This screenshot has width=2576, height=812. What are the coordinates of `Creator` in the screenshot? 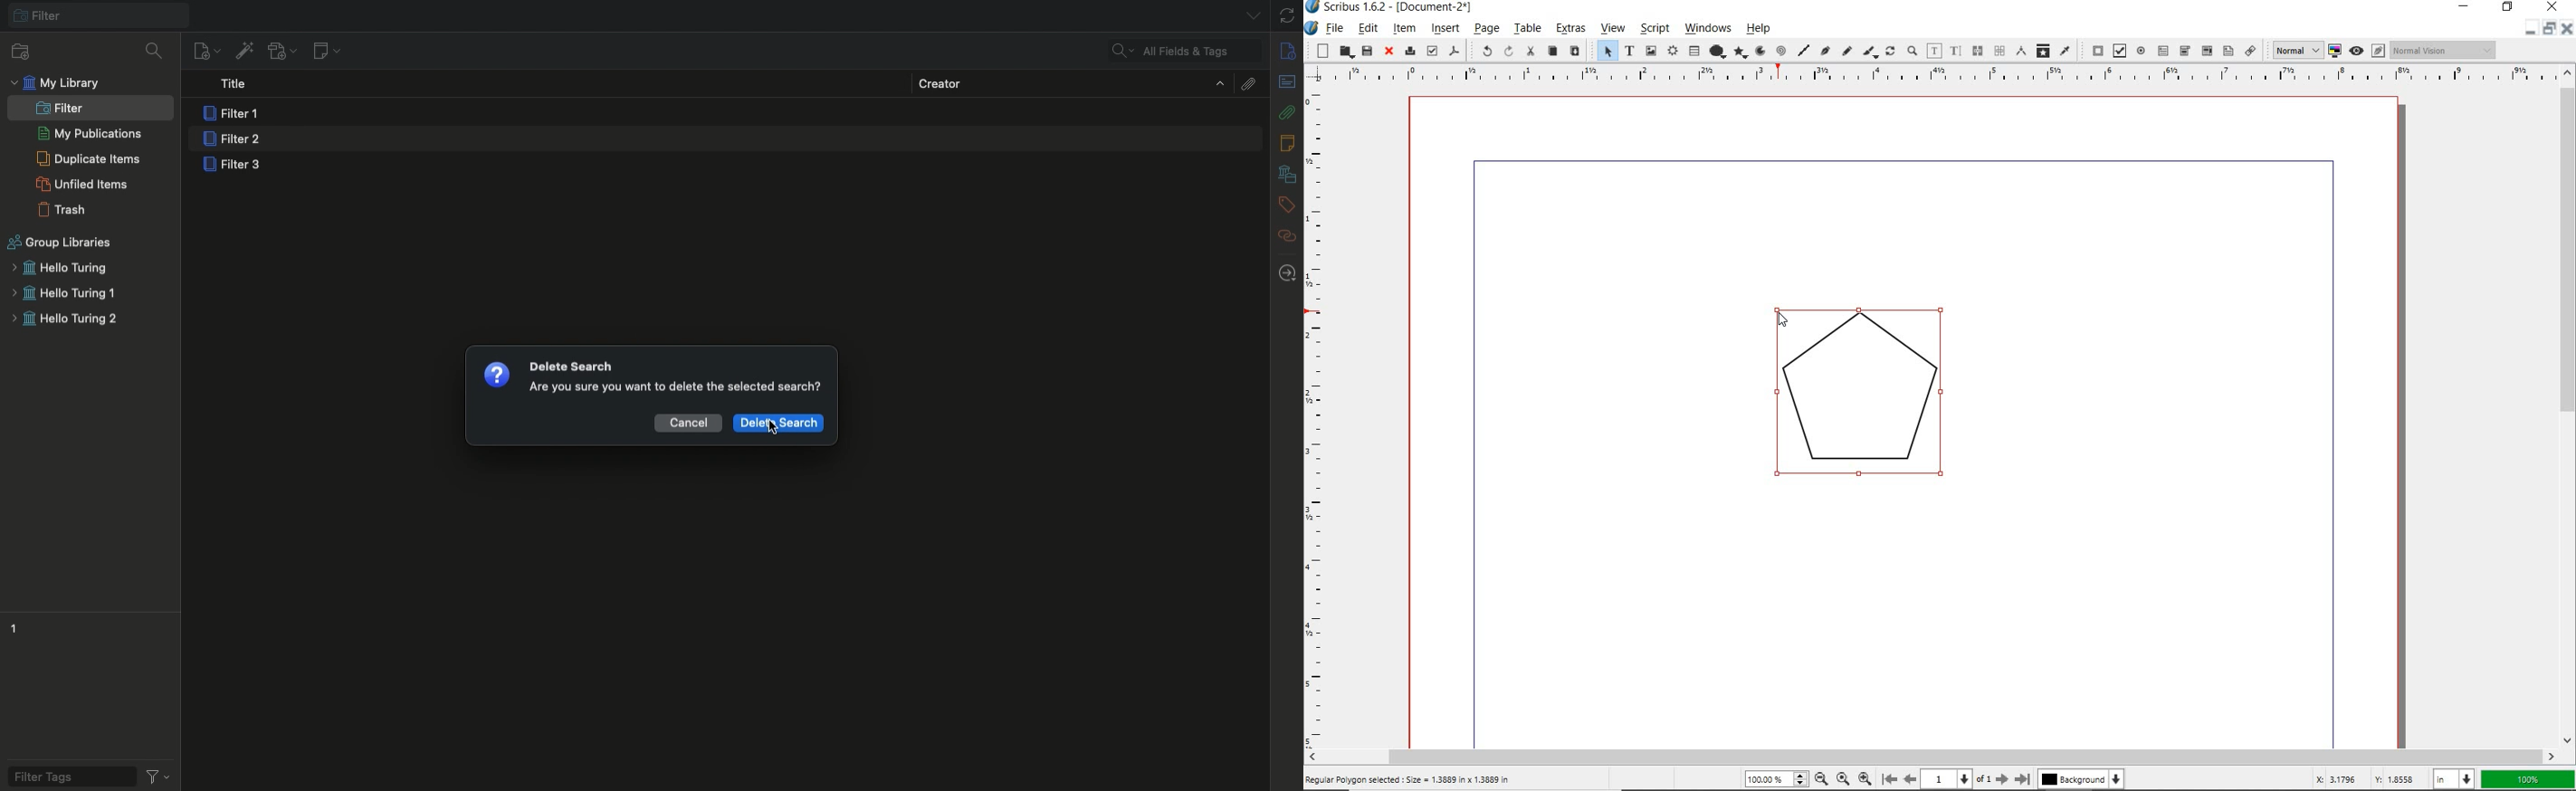 It's located at (1071, 82).